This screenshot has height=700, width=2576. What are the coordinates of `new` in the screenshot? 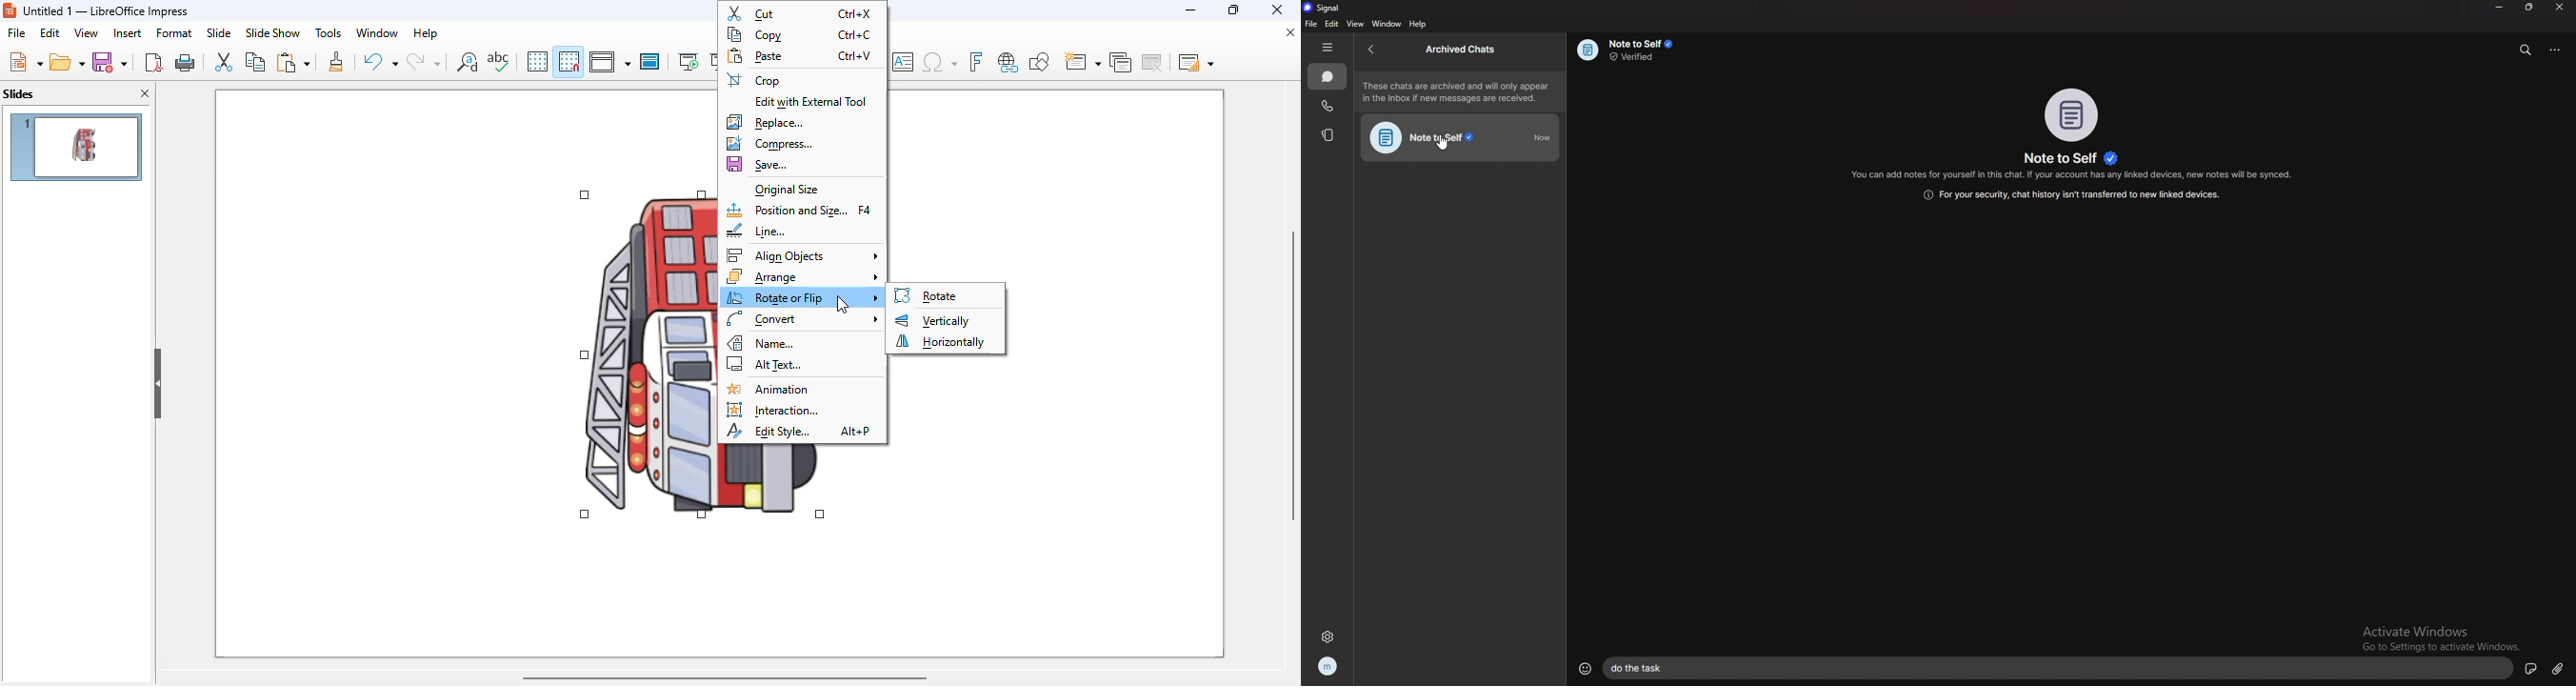 It's located at (25, 61).